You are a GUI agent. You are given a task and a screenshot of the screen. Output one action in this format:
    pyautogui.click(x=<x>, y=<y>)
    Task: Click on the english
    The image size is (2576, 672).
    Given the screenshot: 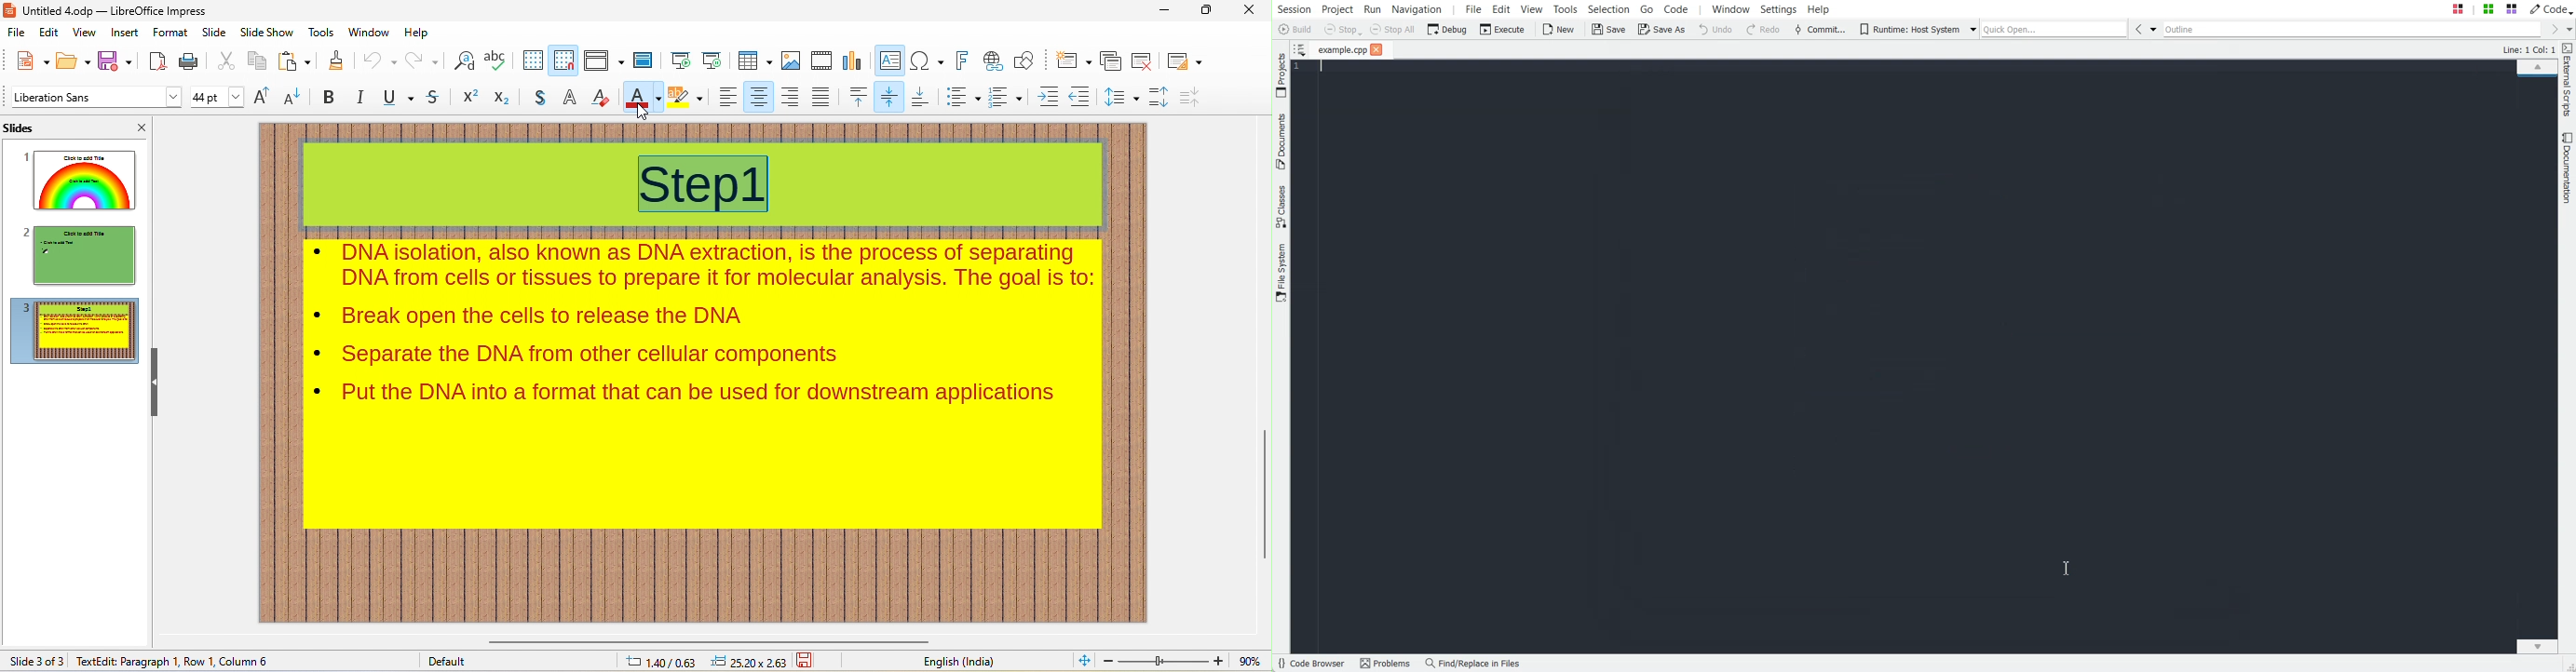 What is the action you would take?
    pyautogui.click(x=955, y=662)
    